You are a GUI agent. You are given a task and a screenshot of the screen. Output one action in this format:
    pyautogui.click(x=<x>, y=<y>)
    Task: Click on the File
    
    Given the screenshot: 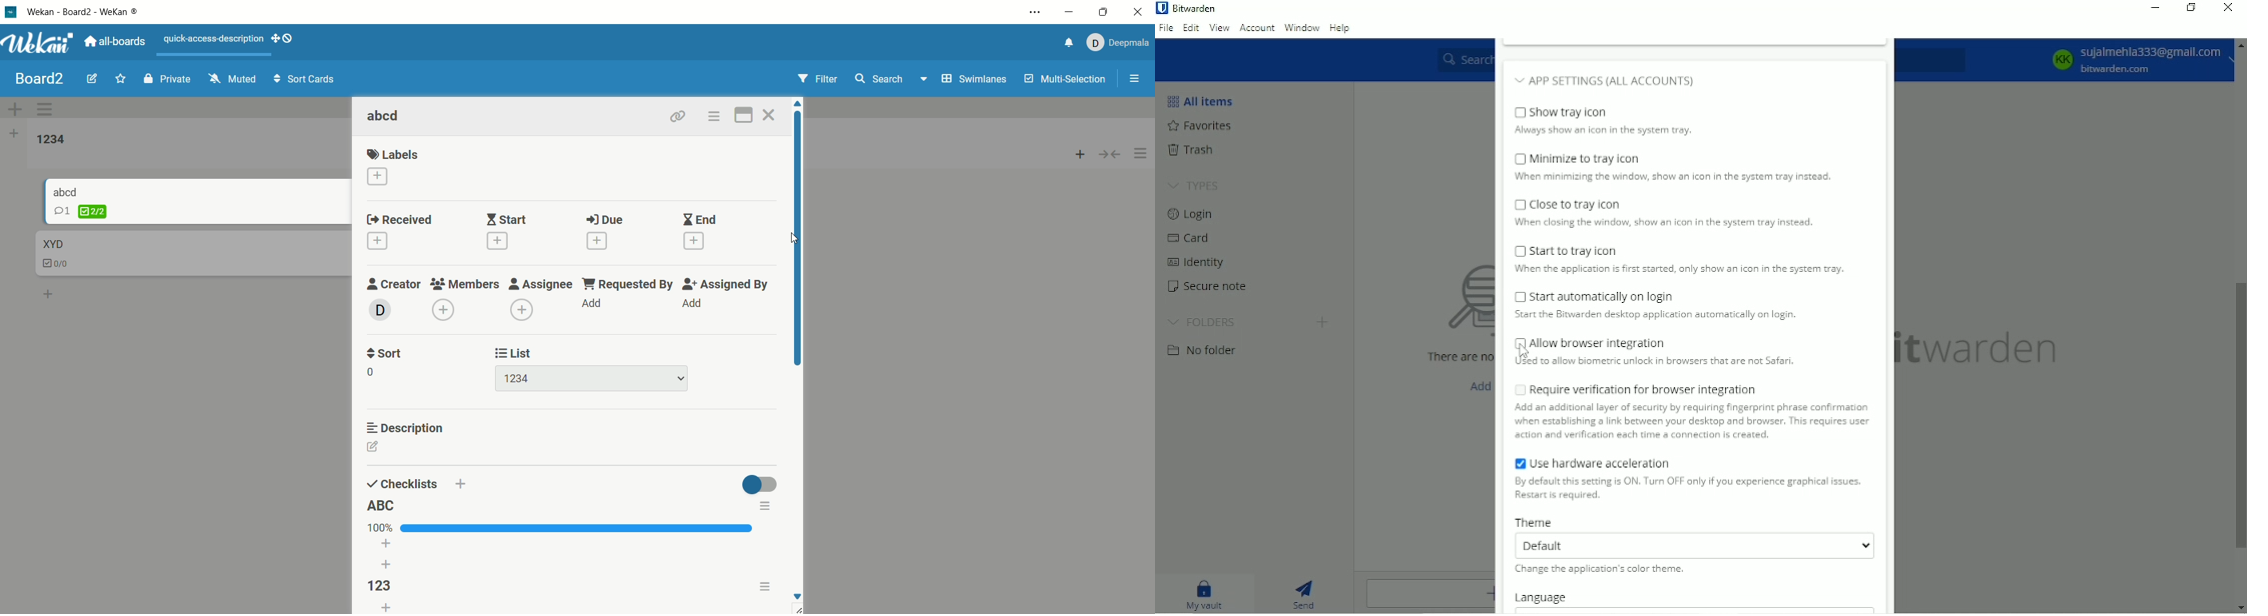 What is the action you would take?
    pyautogui.click(x=1166, y=27)
    